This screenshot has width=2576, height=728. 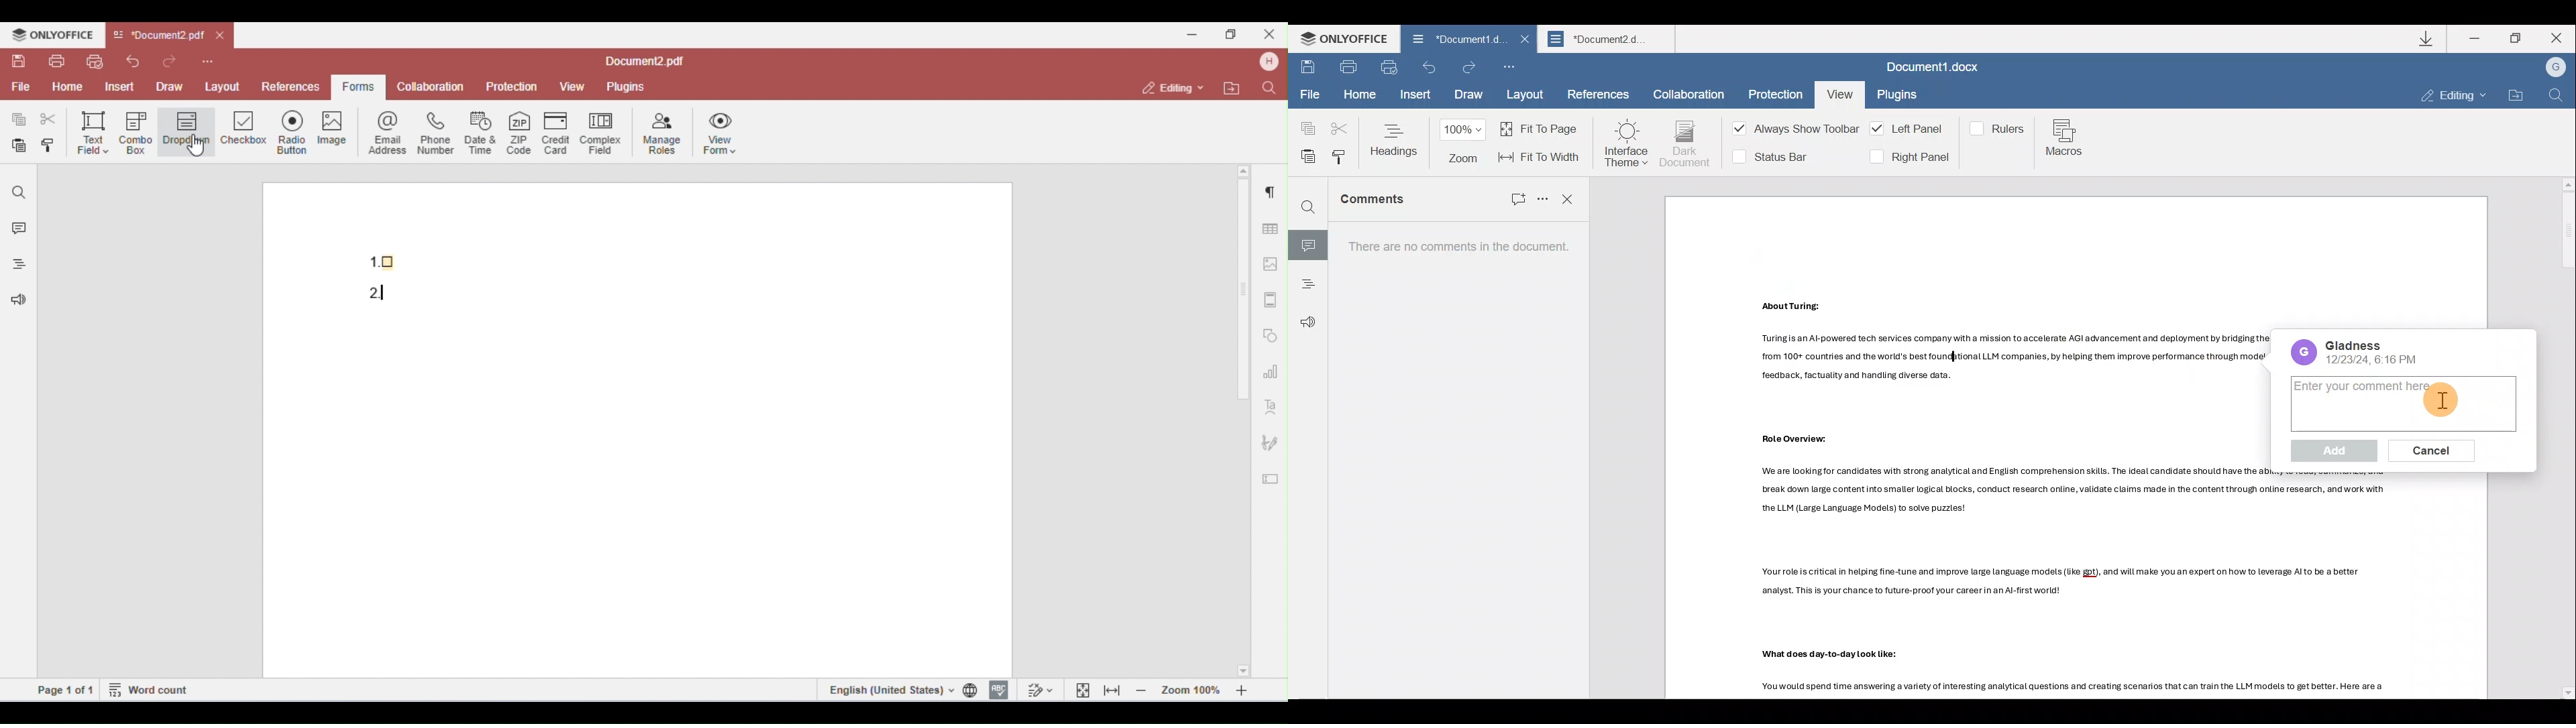 I want to click on Close, so click(x=2561, y=40).